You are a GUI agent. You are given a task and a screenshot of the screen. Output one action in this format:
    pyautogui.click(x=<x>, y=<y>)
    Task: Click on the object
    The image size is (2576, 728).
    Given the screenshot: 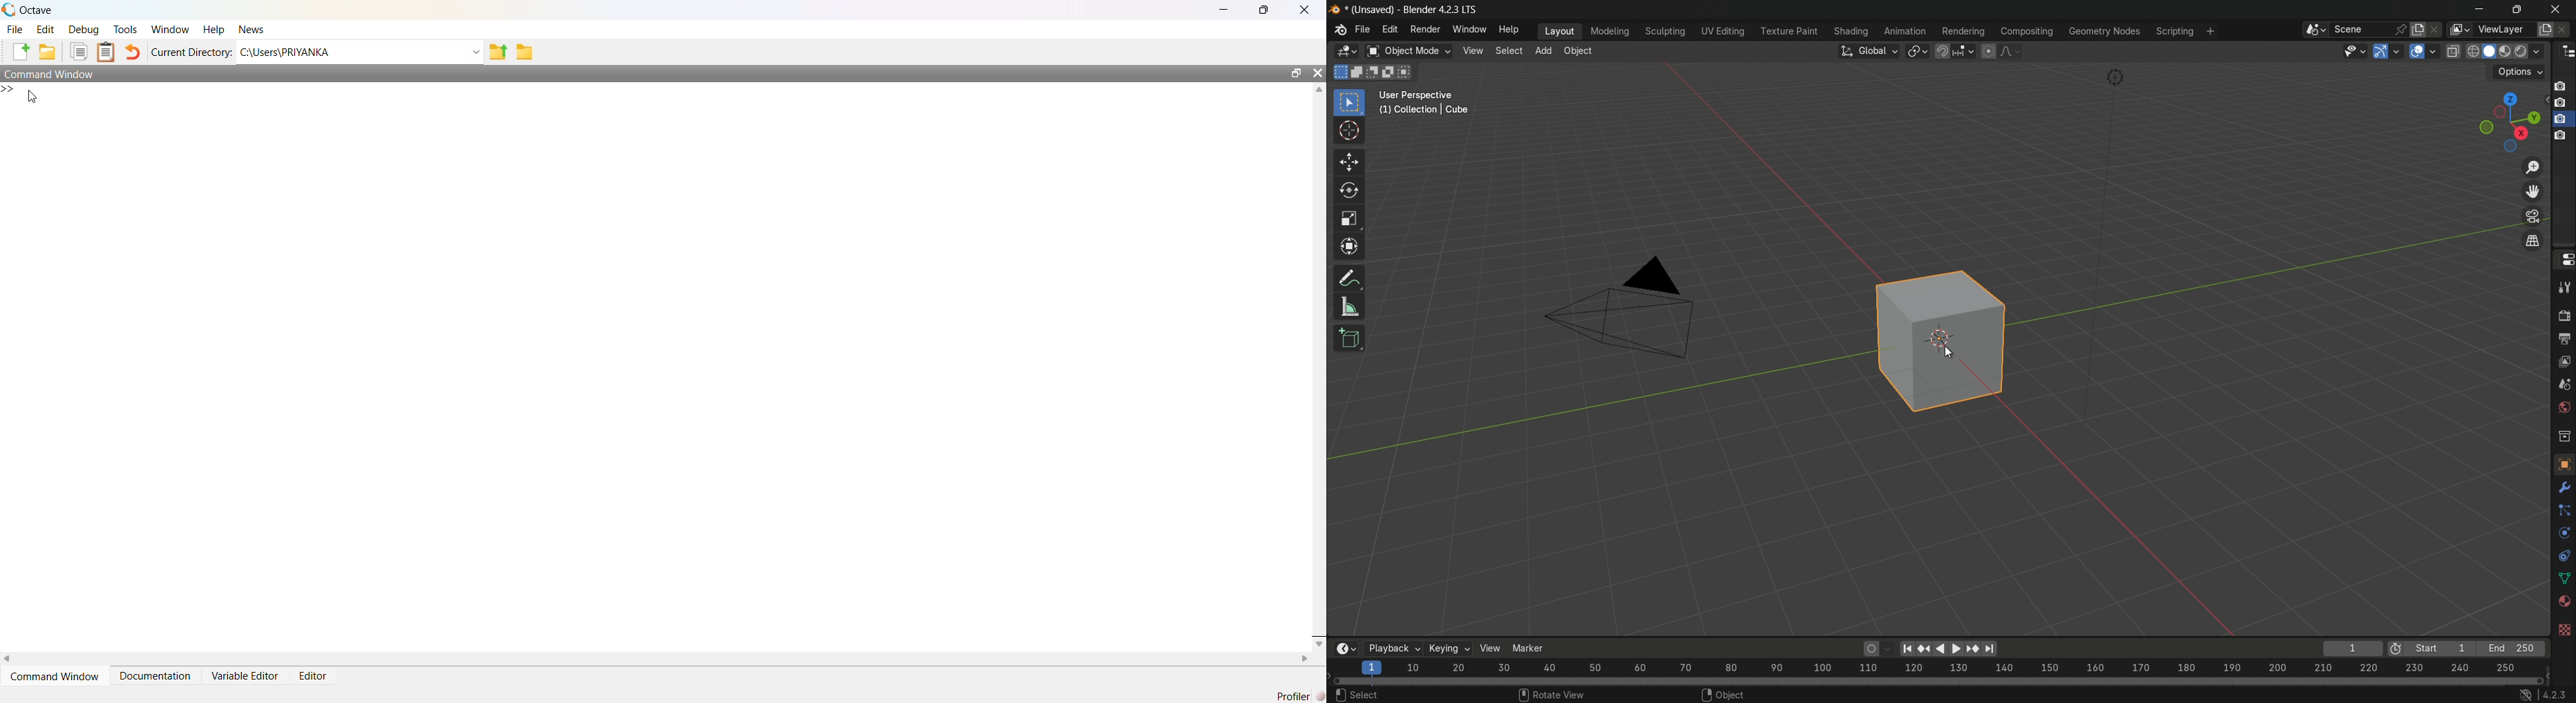 What is the action you would take?
    pyautogui.click(x=2562, y=463)
    